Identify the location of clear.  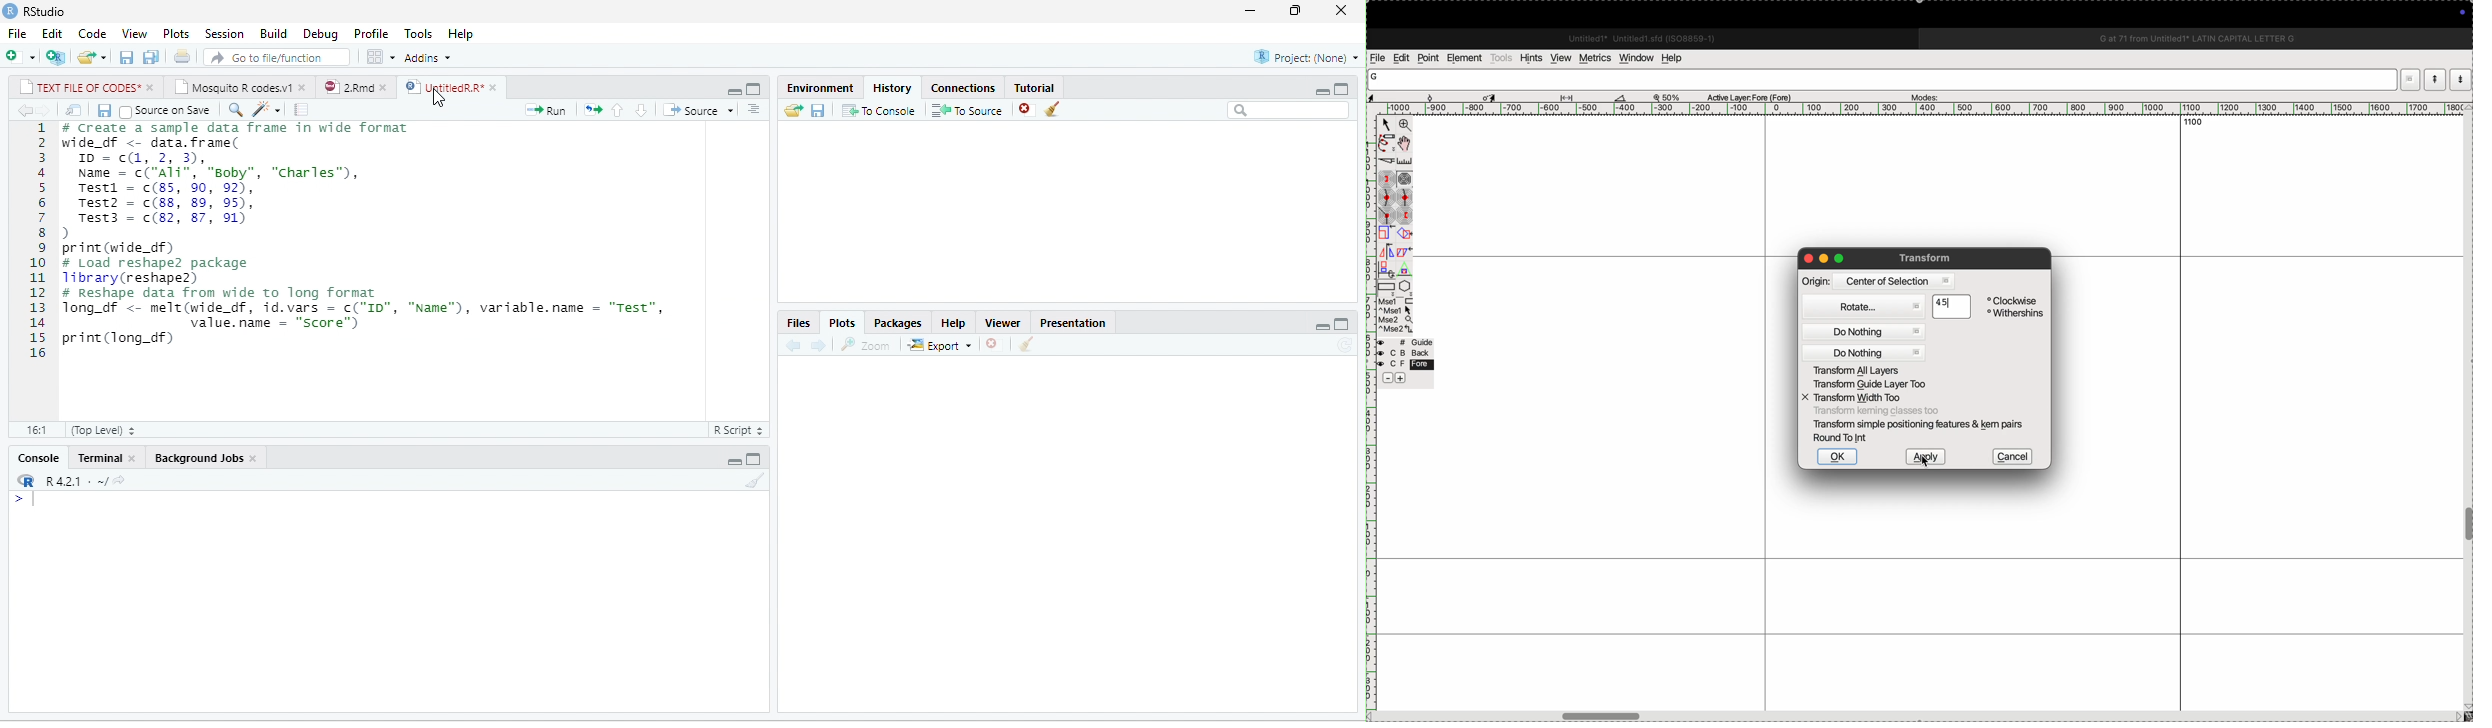
(1027, 344).